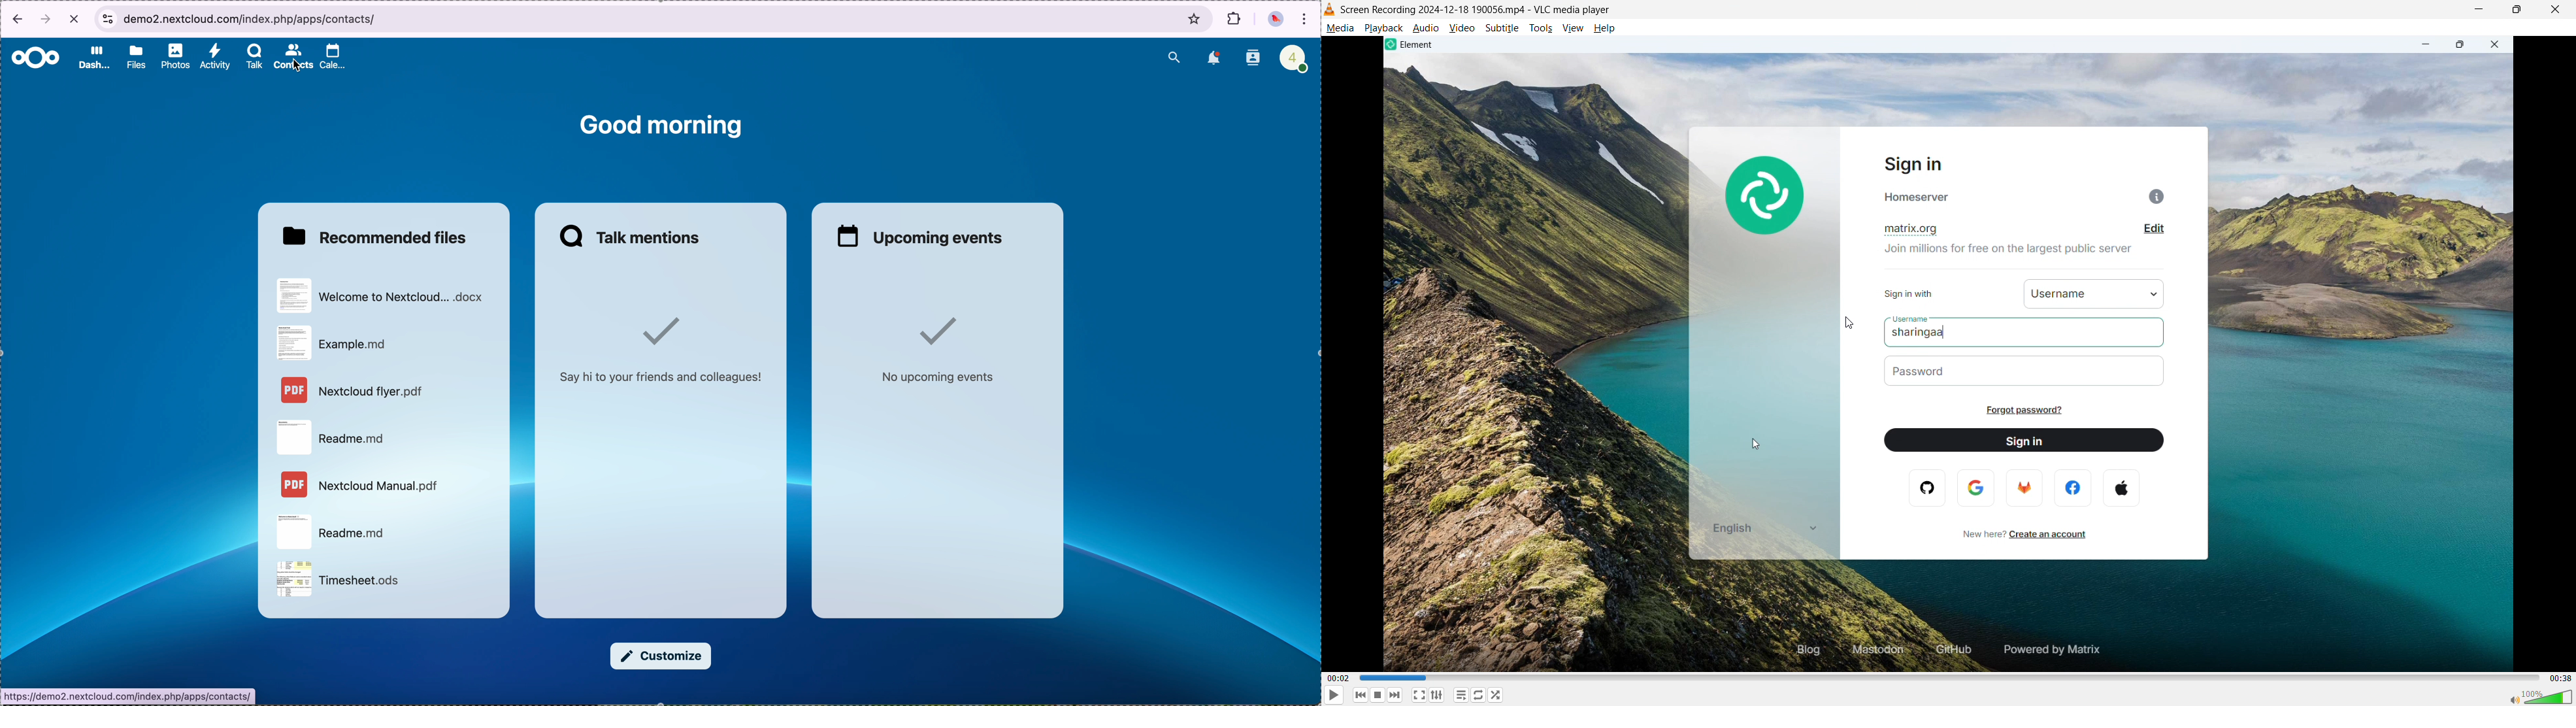  Describe the element at coordinates (1502, 28) in the screenshot. I see `Subtitle ` at that location.